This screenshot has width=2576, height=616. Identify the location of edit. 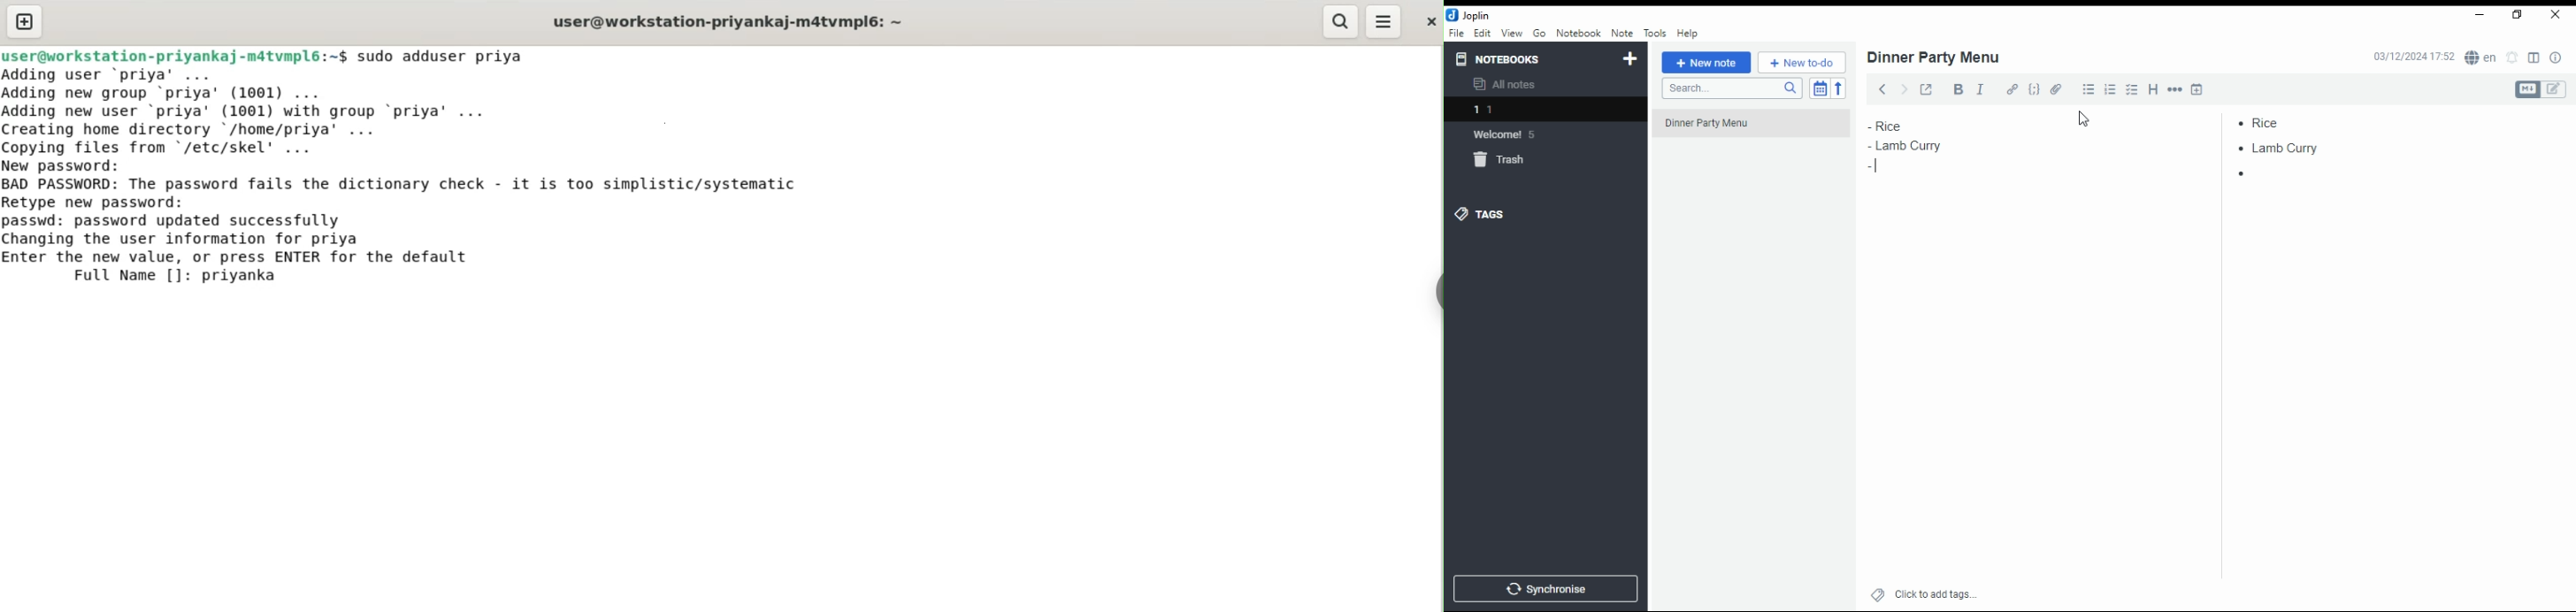
(2556, 89).